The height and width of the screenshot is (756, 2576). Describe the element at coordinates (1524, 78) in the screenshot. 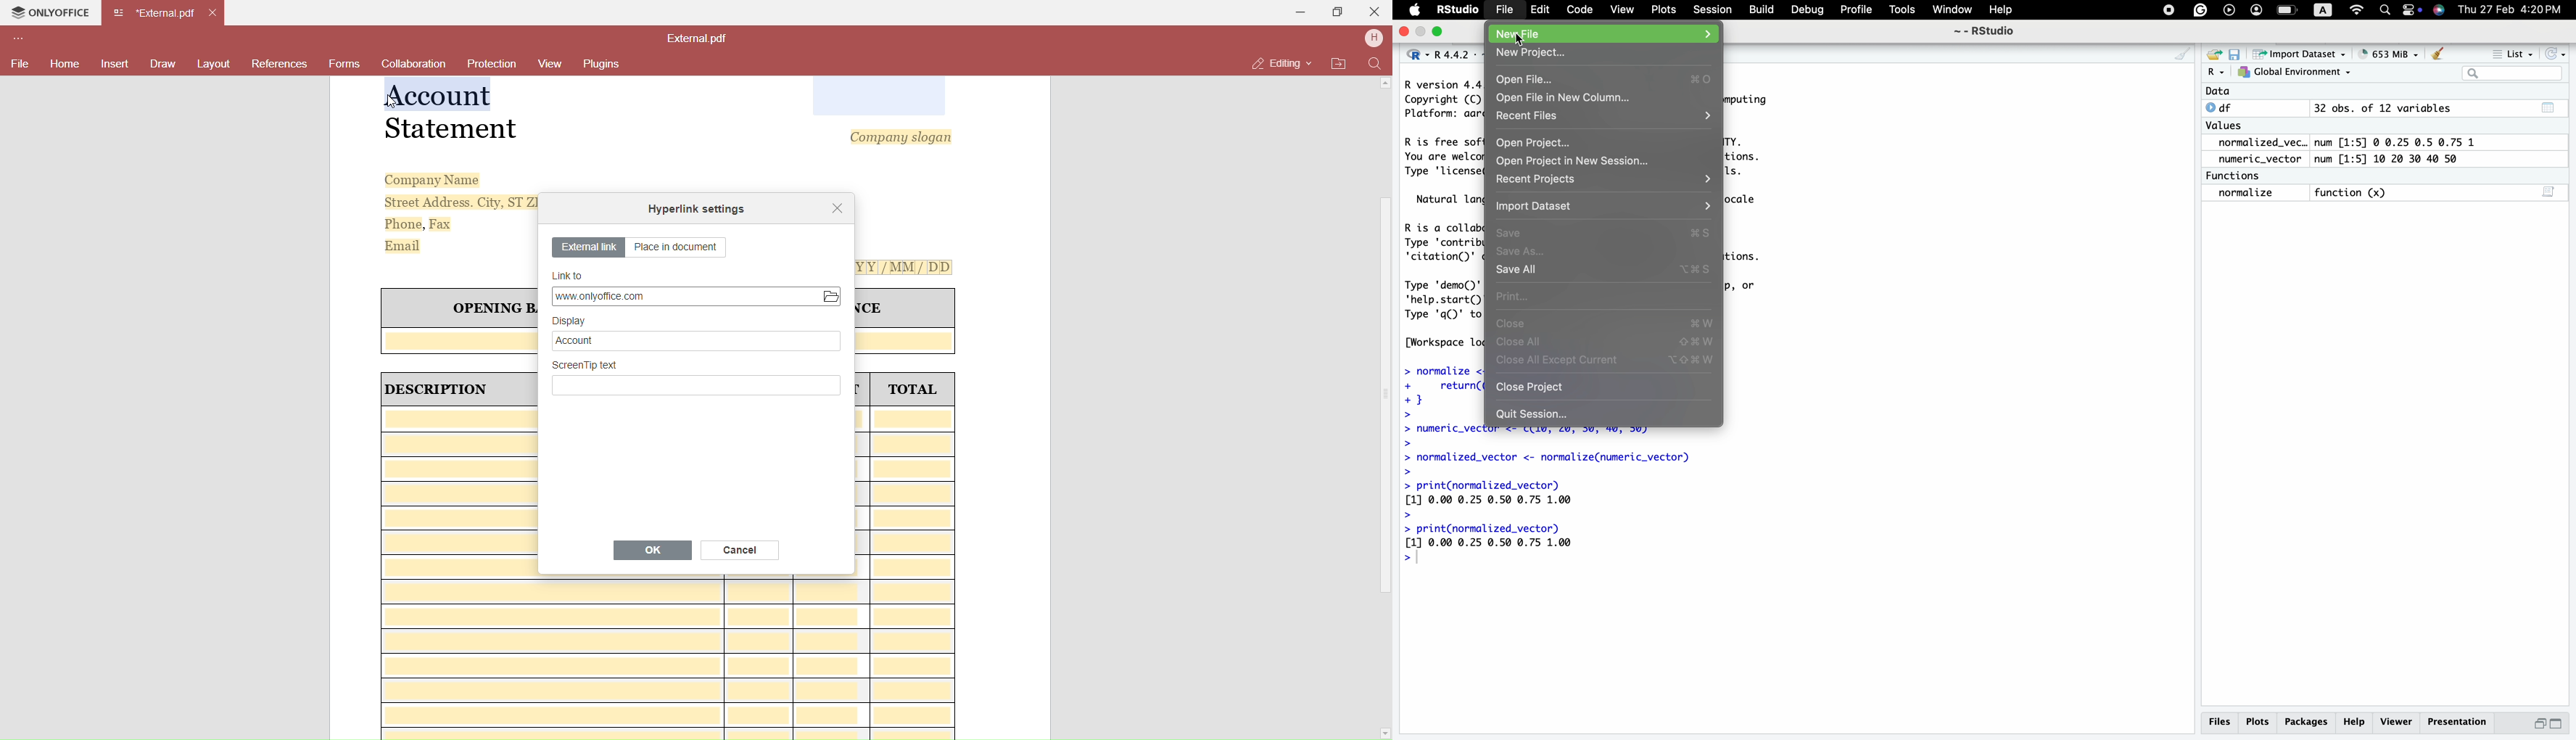

I see `Open File` at that location.